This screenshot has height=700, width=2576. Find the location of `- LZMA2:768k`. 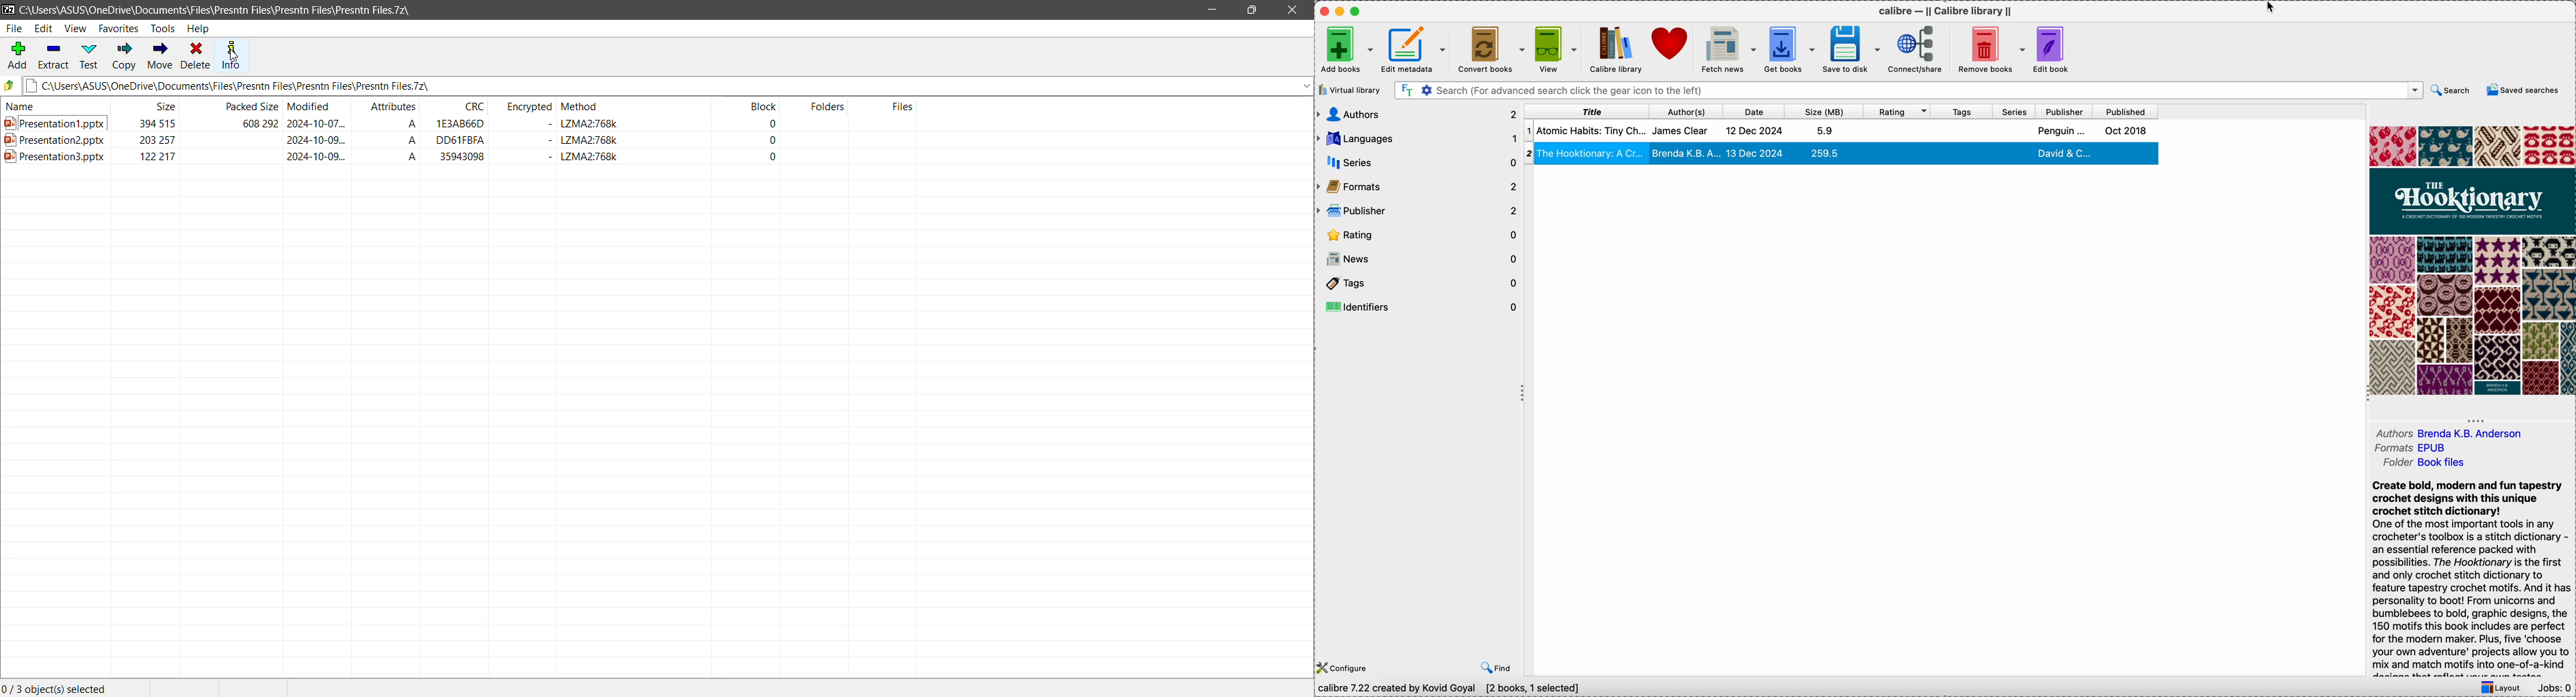

- LZMA2:768k is located at coordinates (576, 126).